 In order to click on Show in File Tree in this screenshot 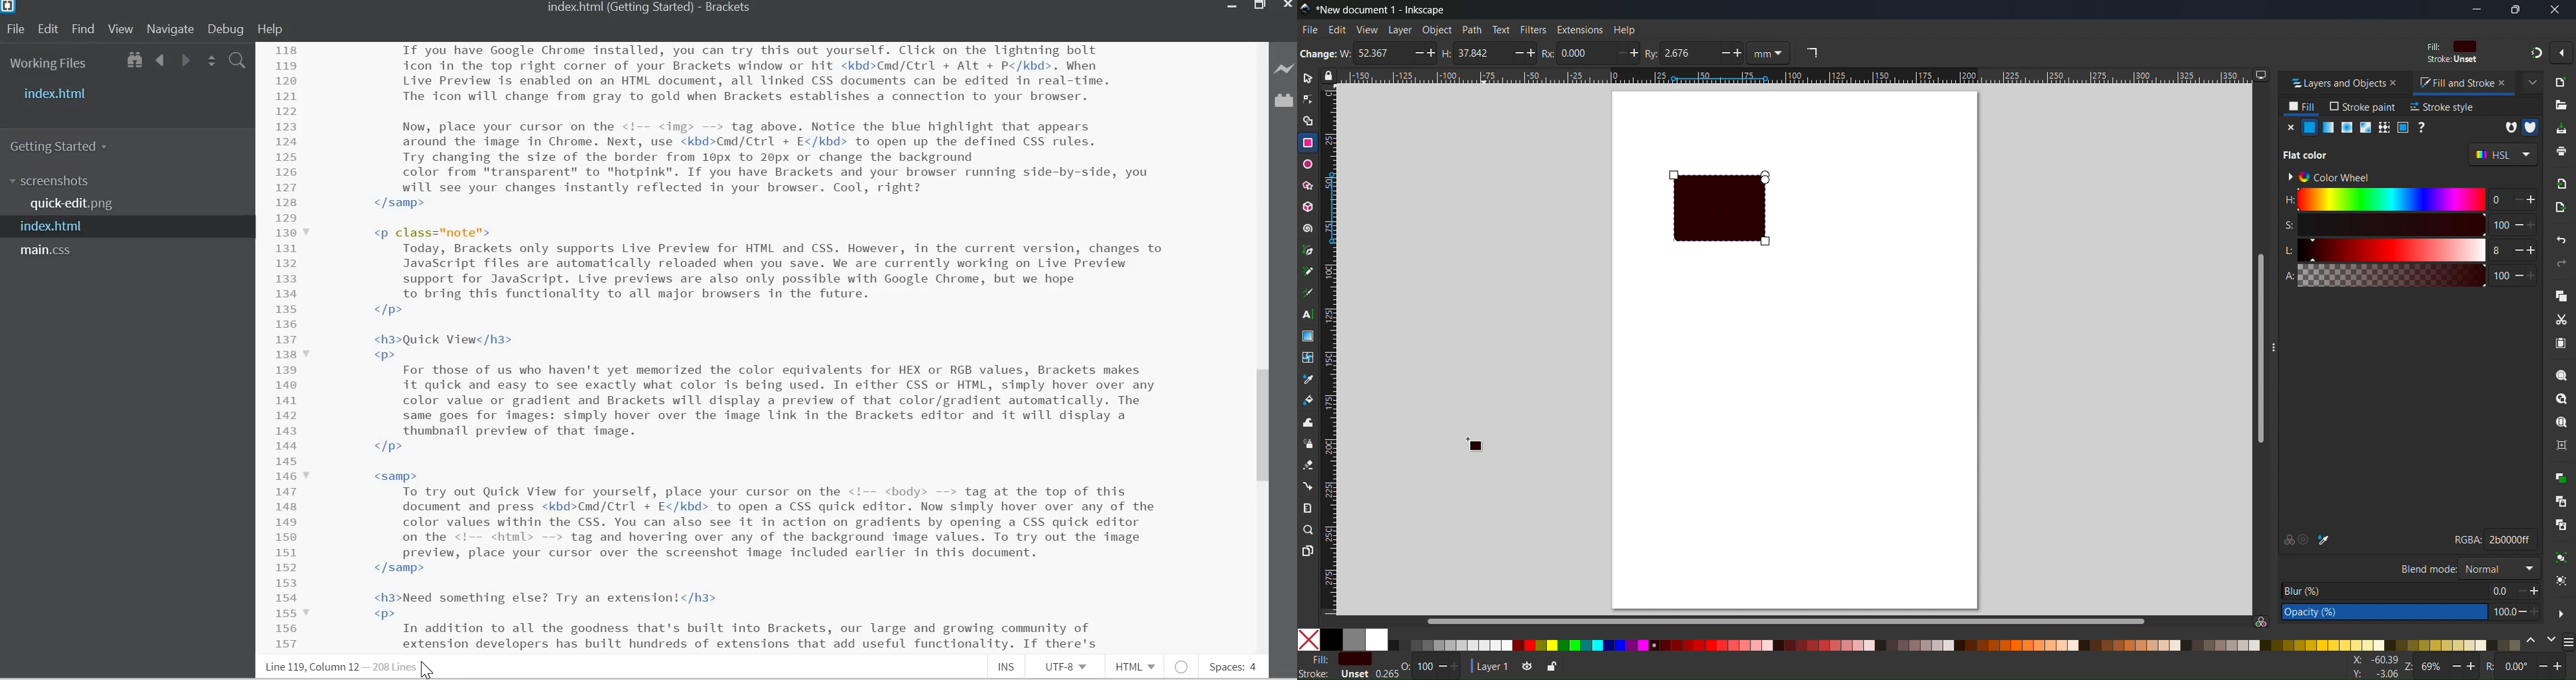, I will do `click(134, 59)`.